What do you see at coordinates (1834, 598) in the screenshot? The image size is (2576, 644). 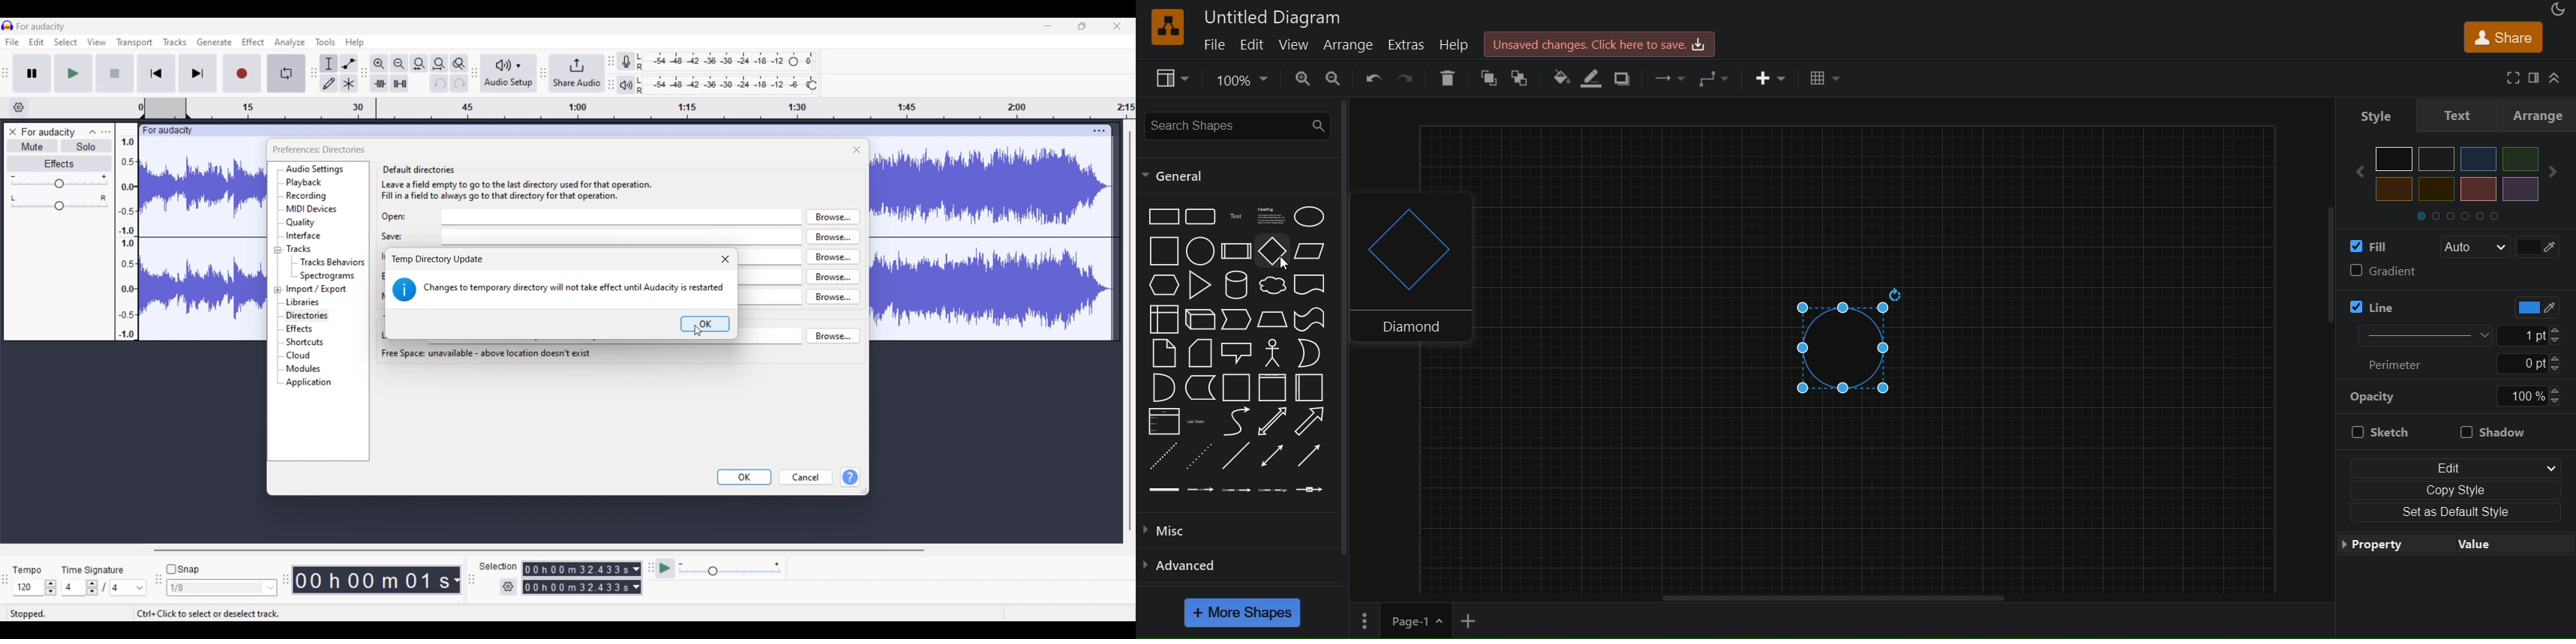 I see `horizontal scroll bar` at bounding box center [1834, 598].